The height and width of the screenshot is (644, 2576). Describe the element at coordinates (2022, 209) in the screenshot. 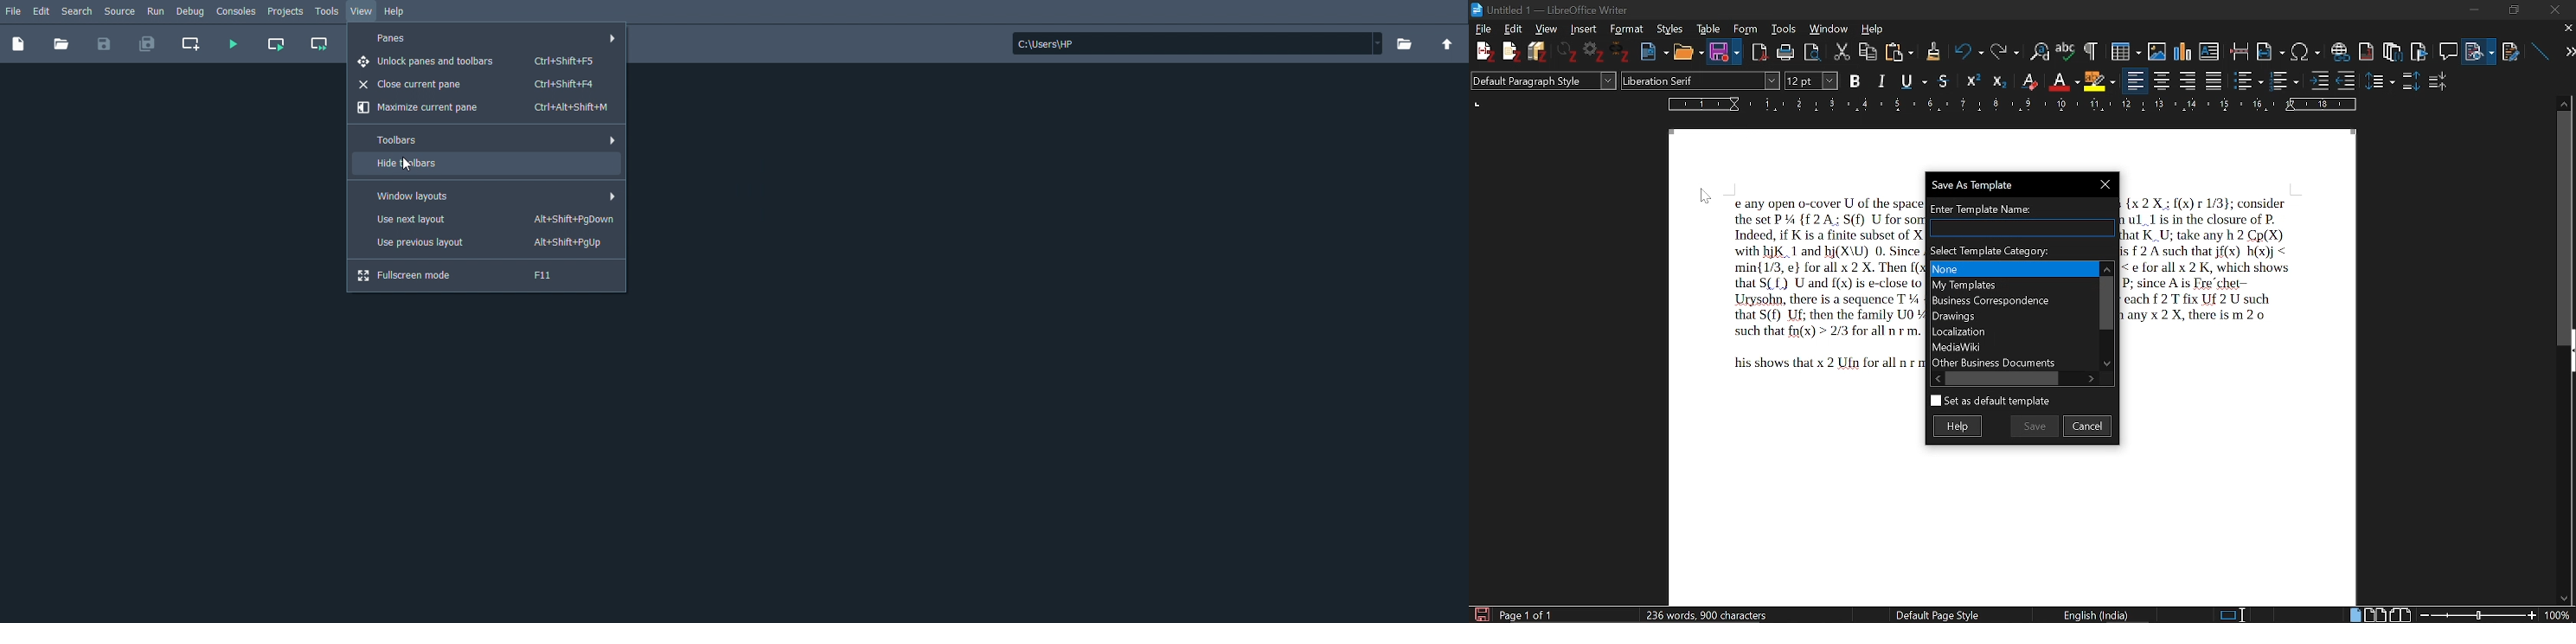

I see `Enter template name` at that location.